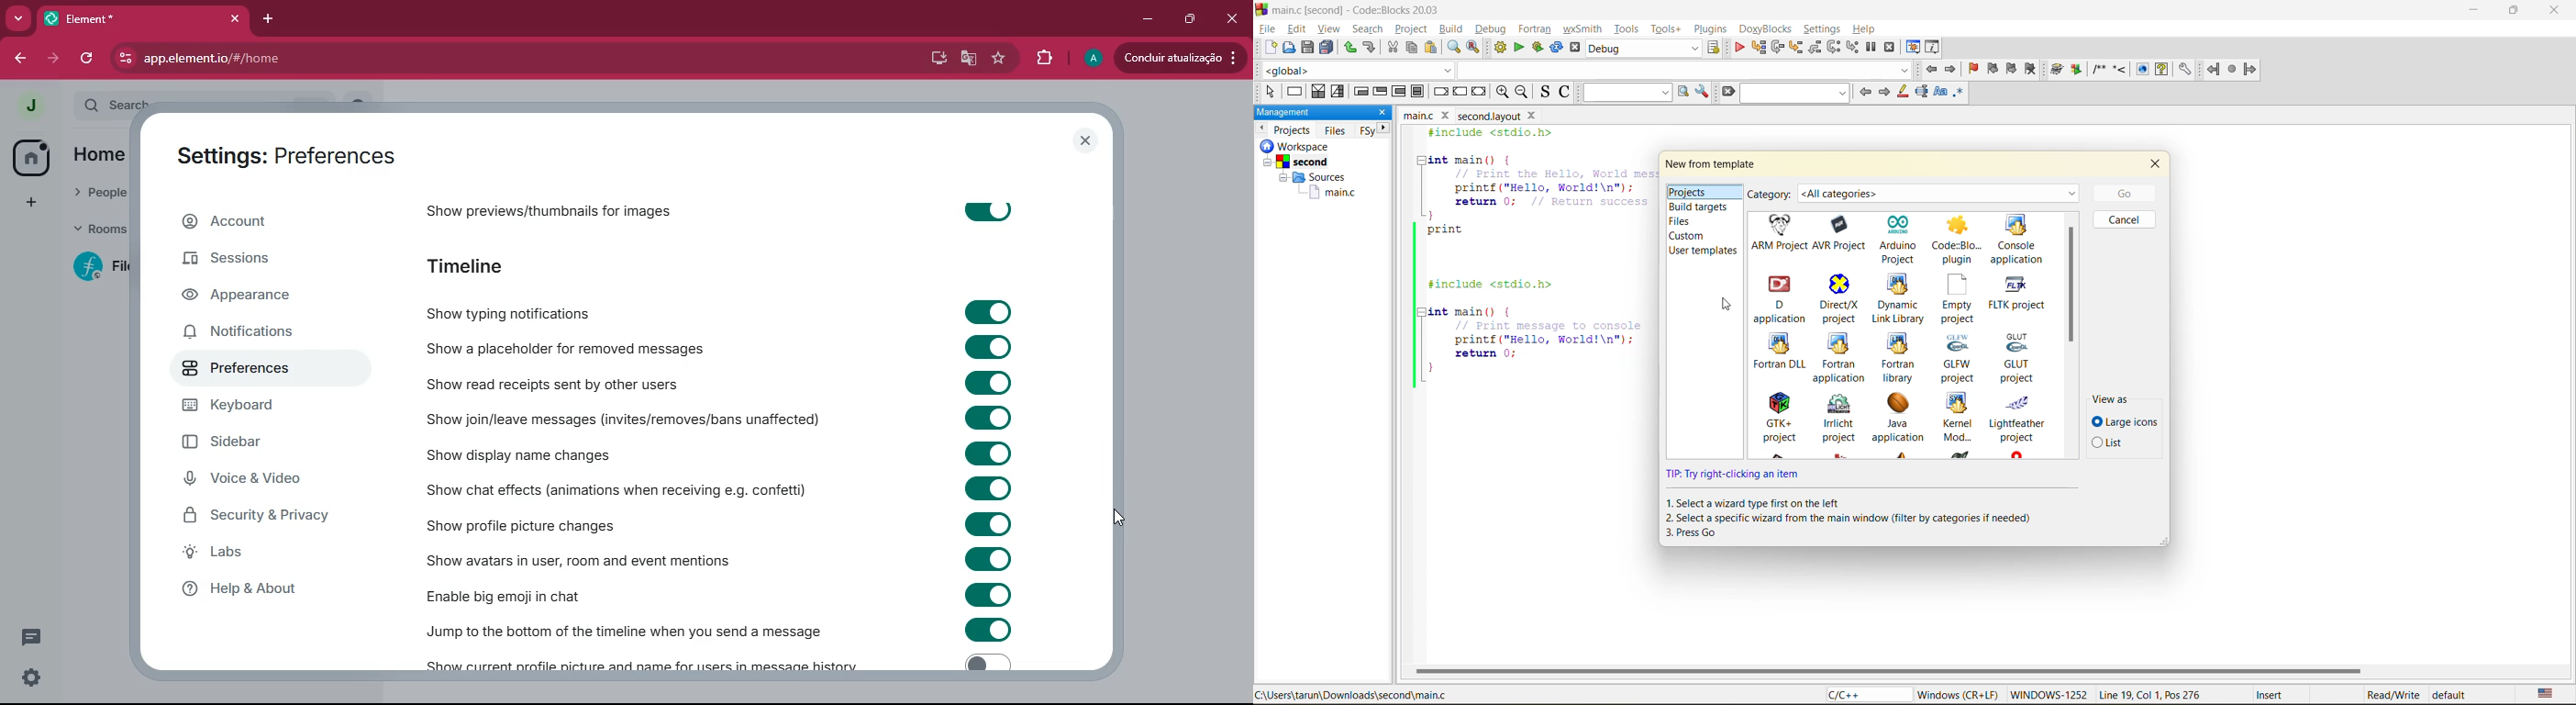  I want to click on lightfeather project, so click(2022, 419).